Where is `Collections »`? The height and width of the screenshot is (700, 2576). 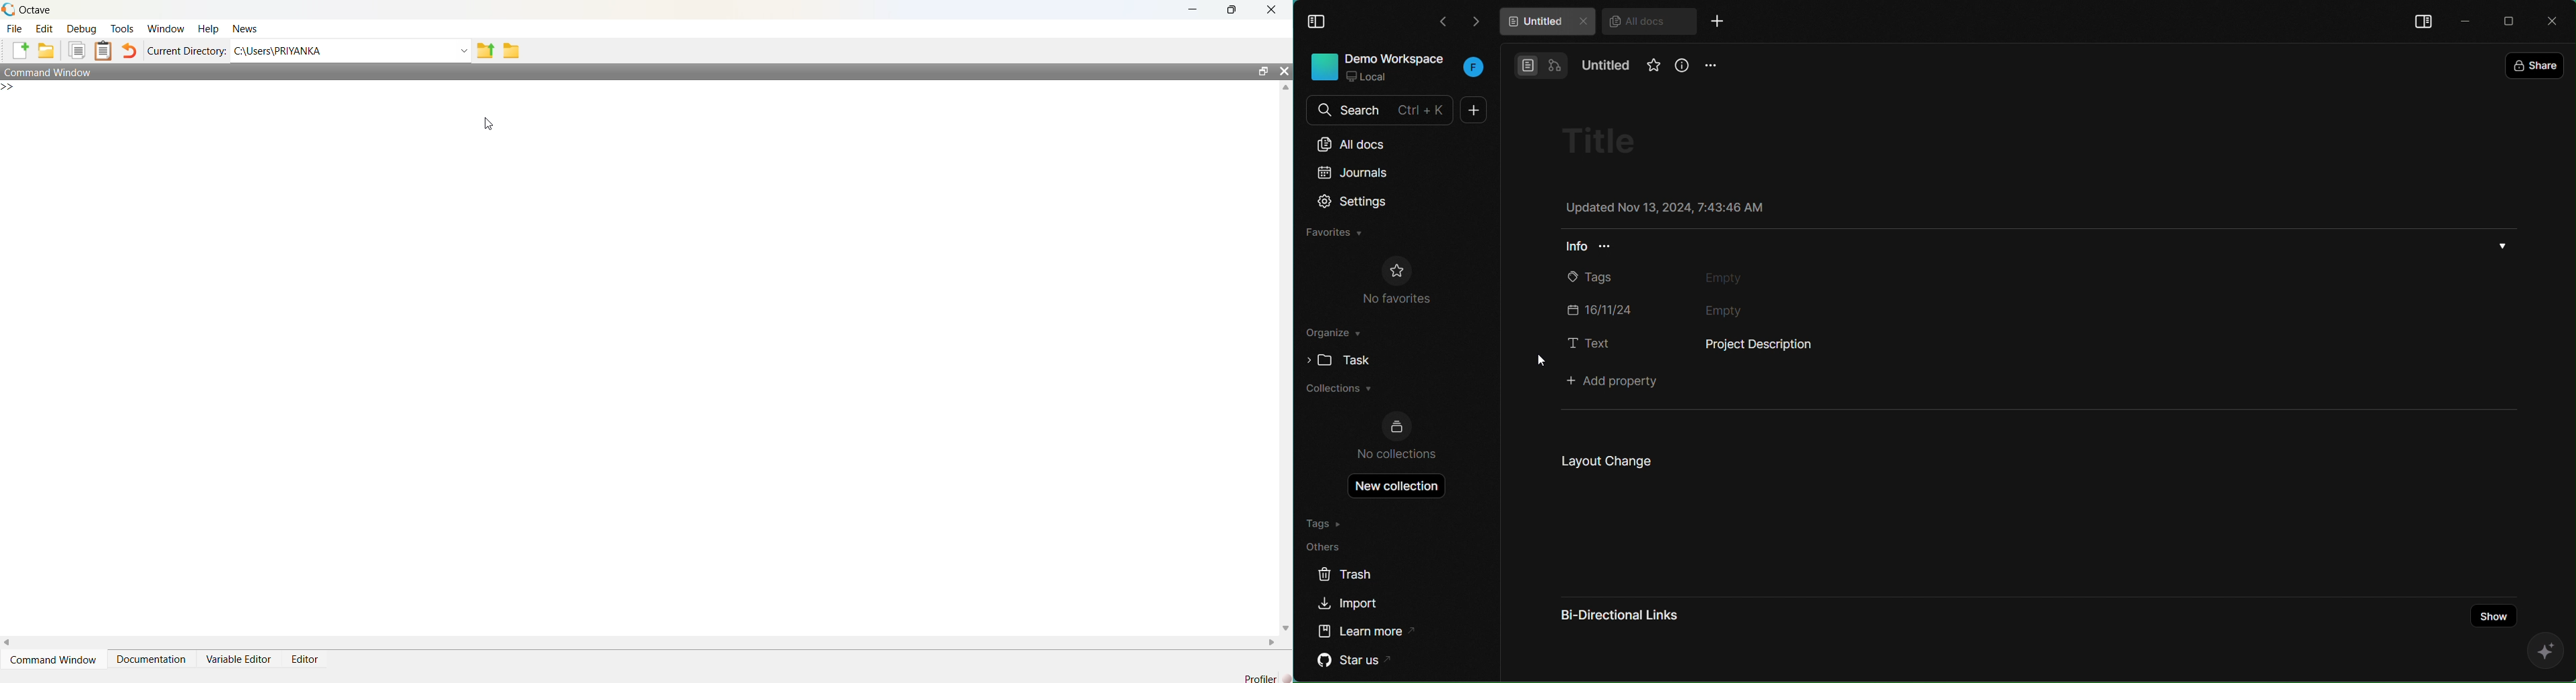 Collections » is located at coordinates (1338, 390).